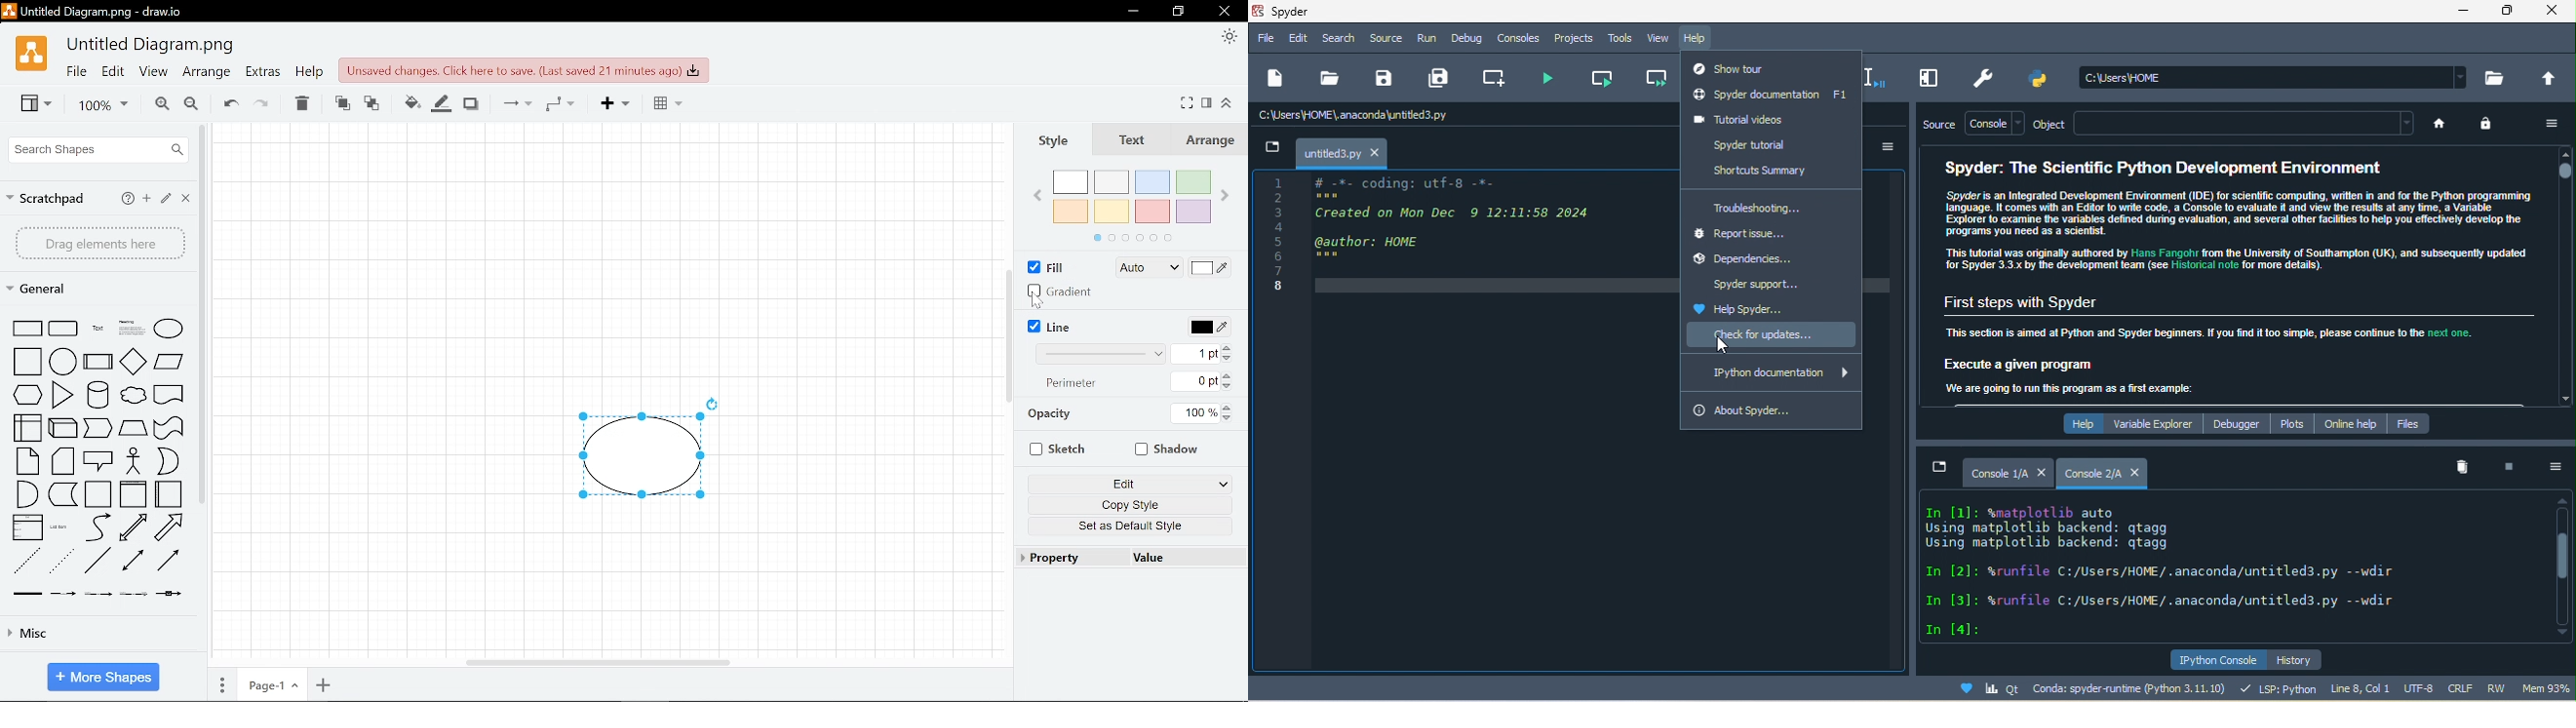  What do you see at coordinates (1229, 196) in the screenshot?
I see `Next Color palette` at bounding box center [1229, 196].